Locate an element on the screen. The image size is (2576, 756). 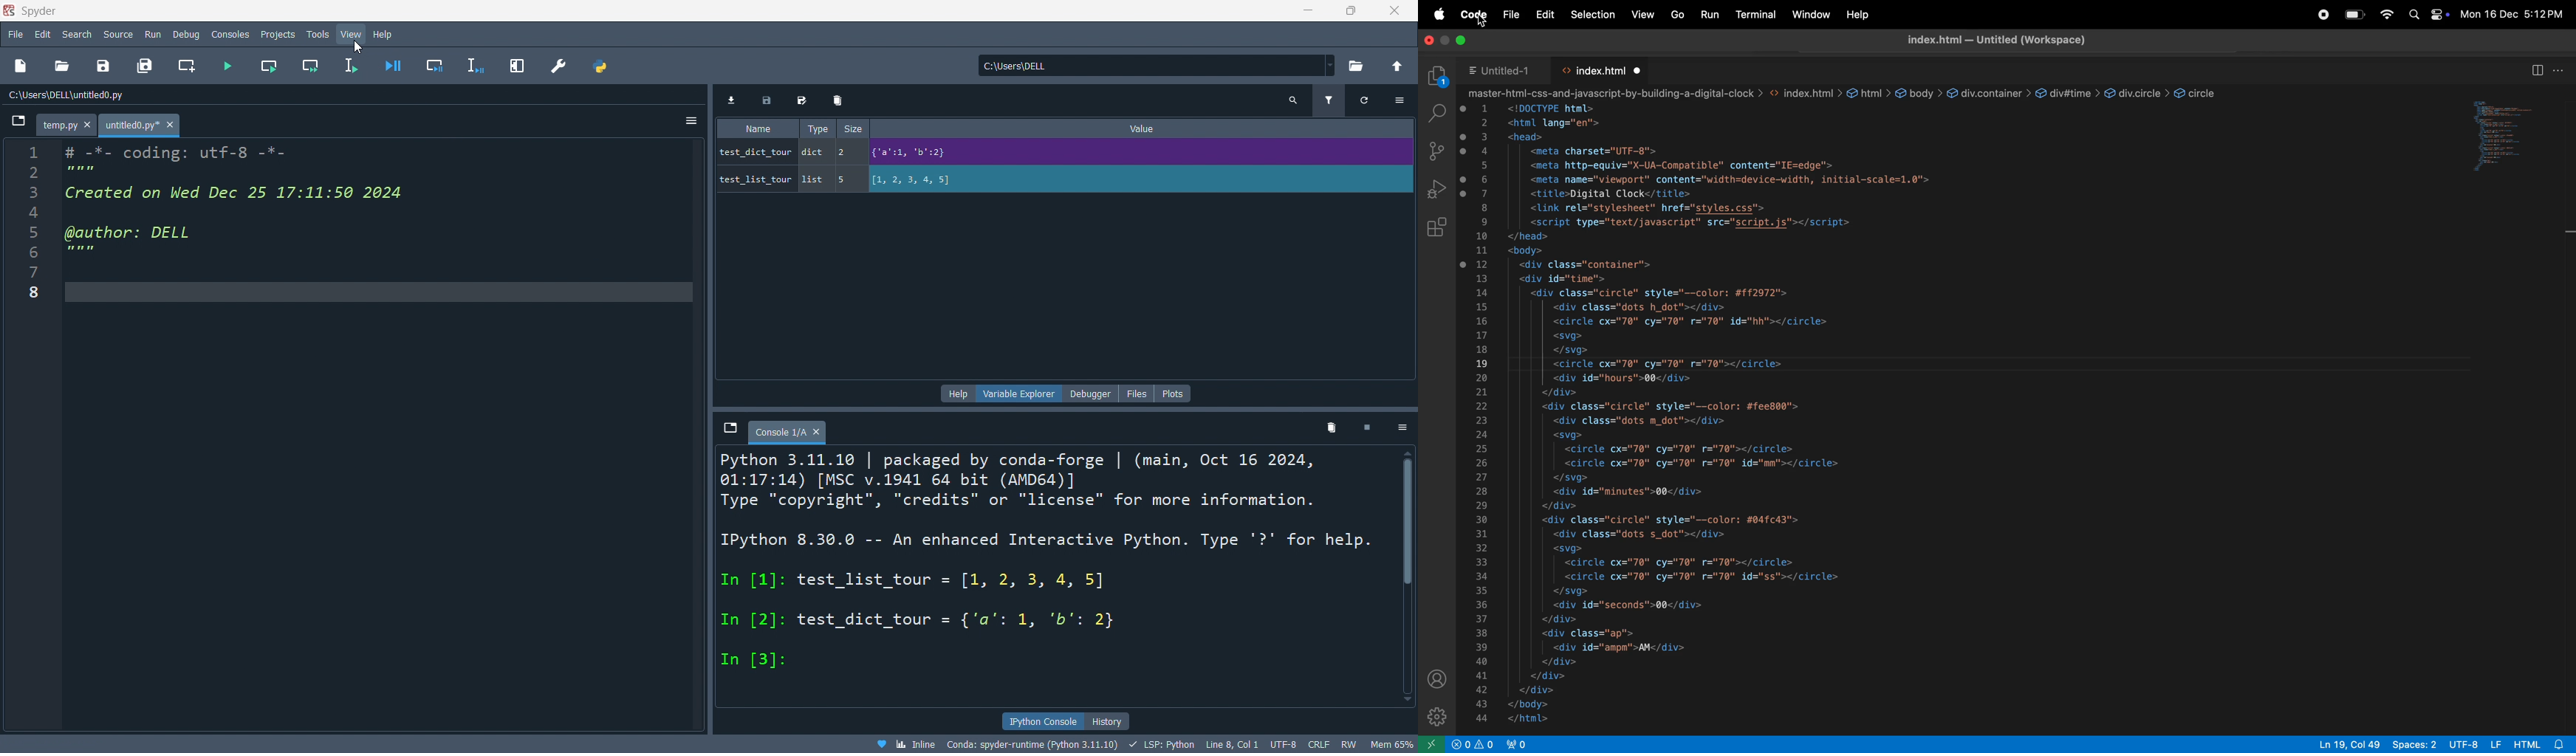
tools is located at coordinates (317, 37).